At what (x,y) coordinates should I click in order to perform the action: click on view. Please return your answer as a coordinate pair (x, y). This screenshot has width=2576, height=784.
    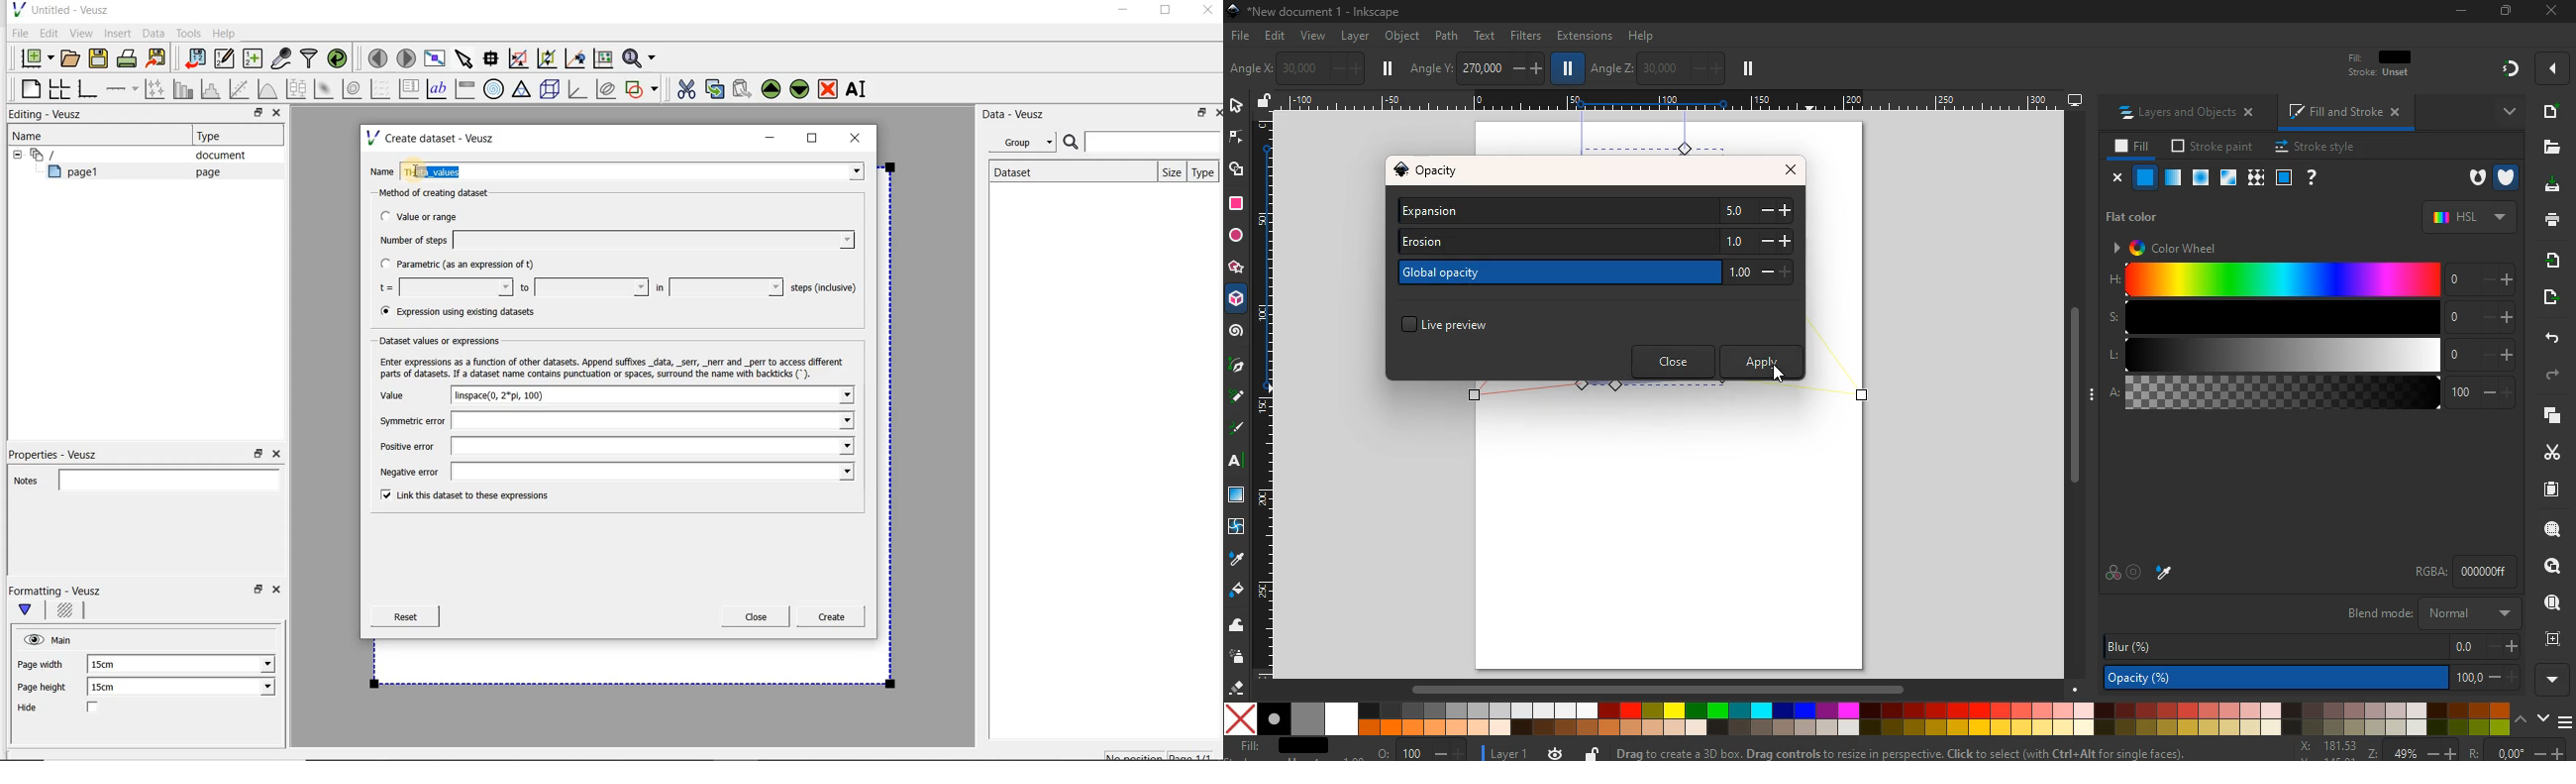
    Looking at the image, I should click on (1314, 37).